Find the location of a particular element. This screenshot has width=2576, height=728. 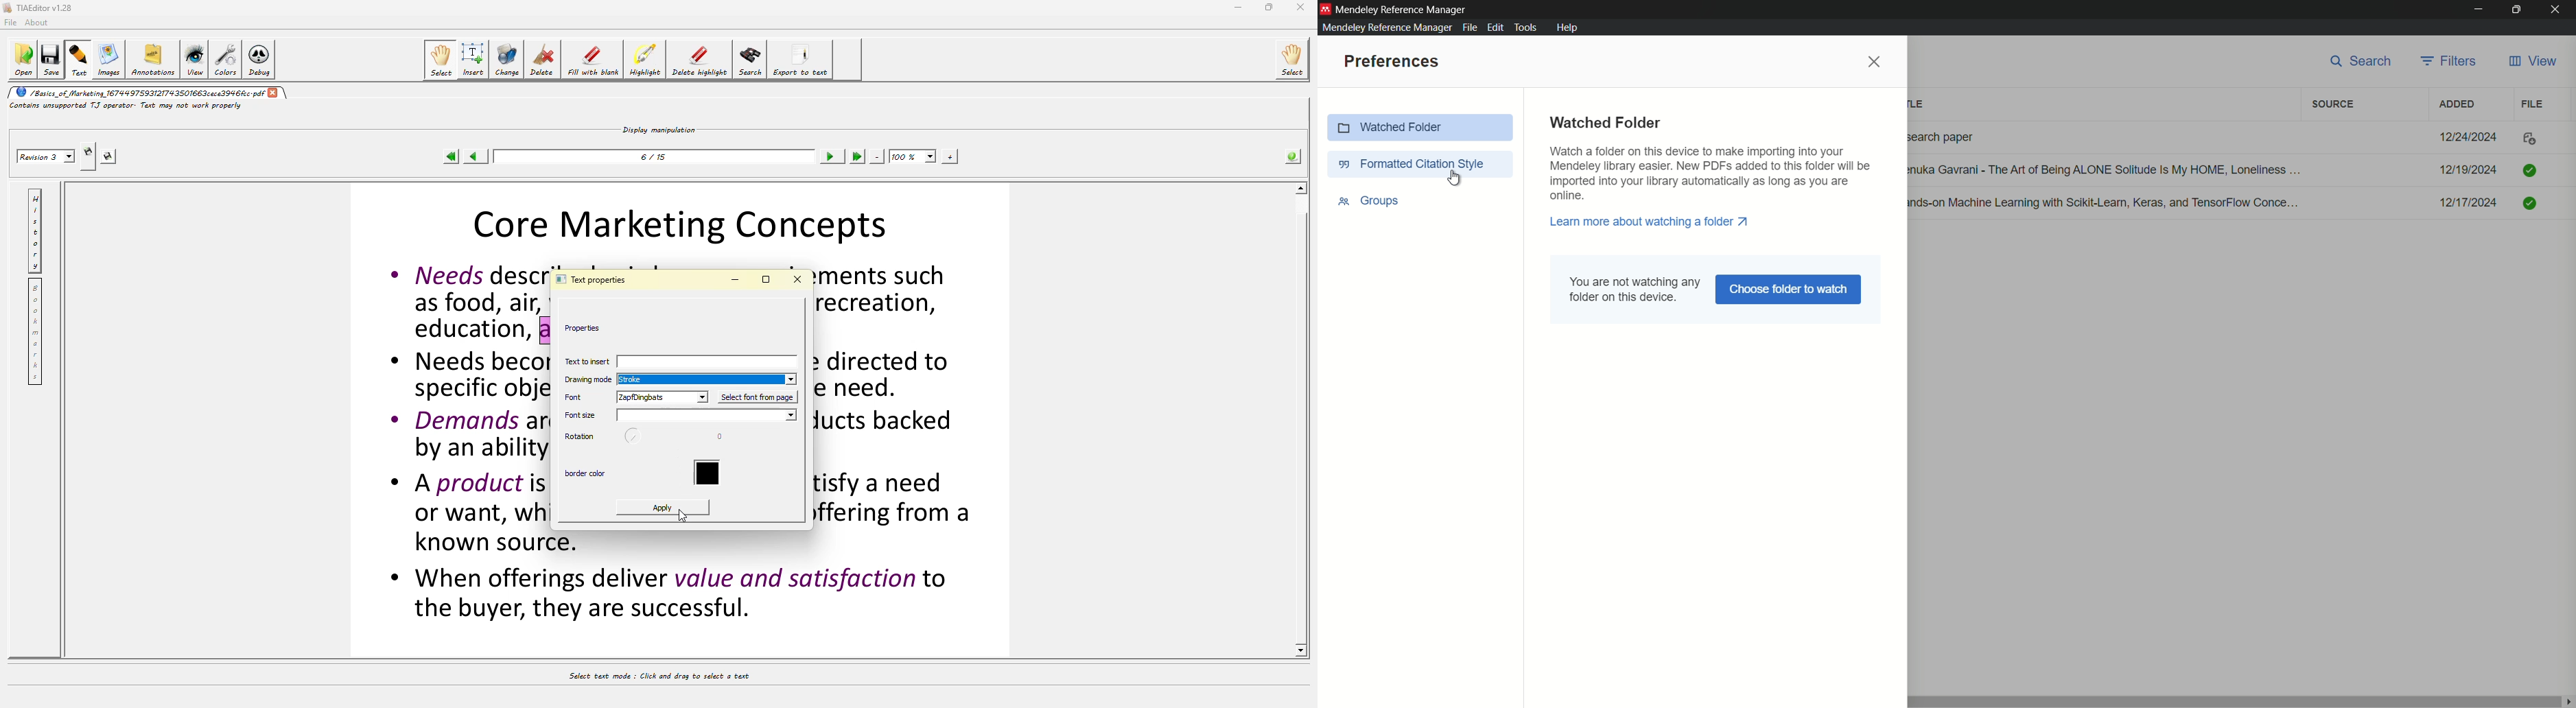

text is located at coordinates (1712, 174).